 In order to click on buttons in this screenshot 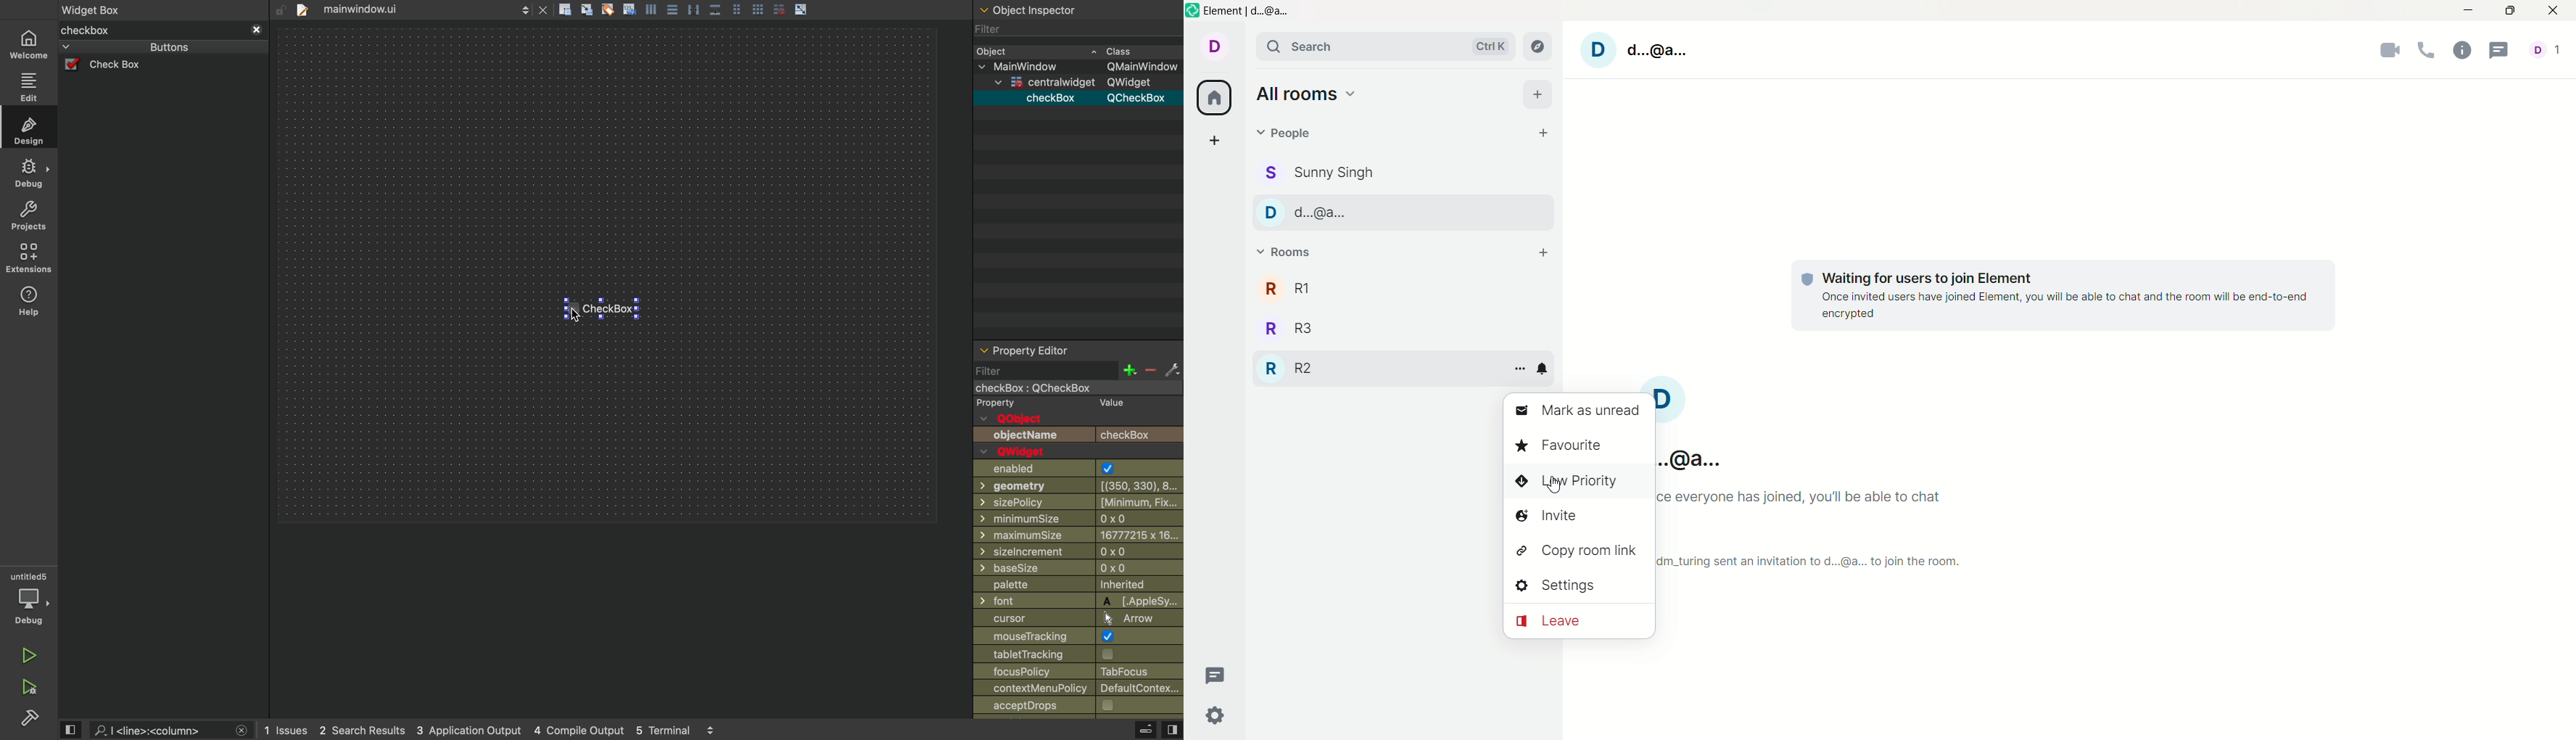, I will do `click(149, 47)`.